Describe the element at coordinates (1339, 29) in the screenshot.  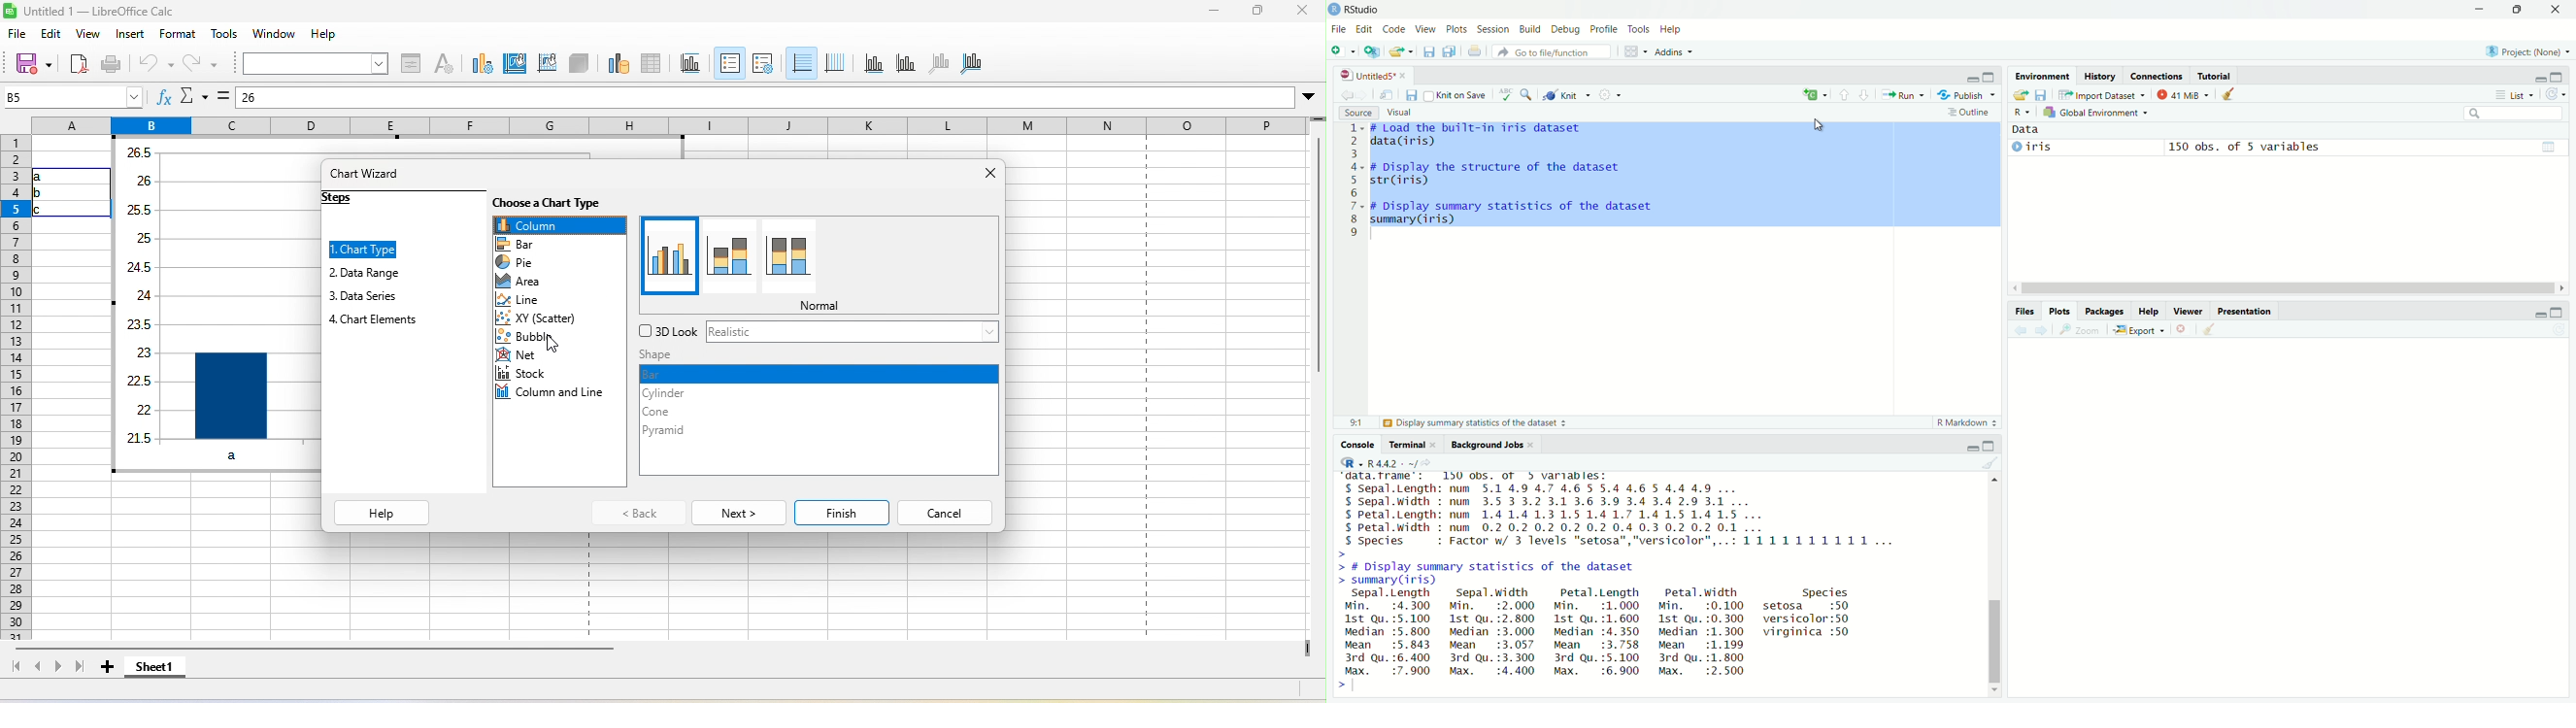
I see `File` at that location.